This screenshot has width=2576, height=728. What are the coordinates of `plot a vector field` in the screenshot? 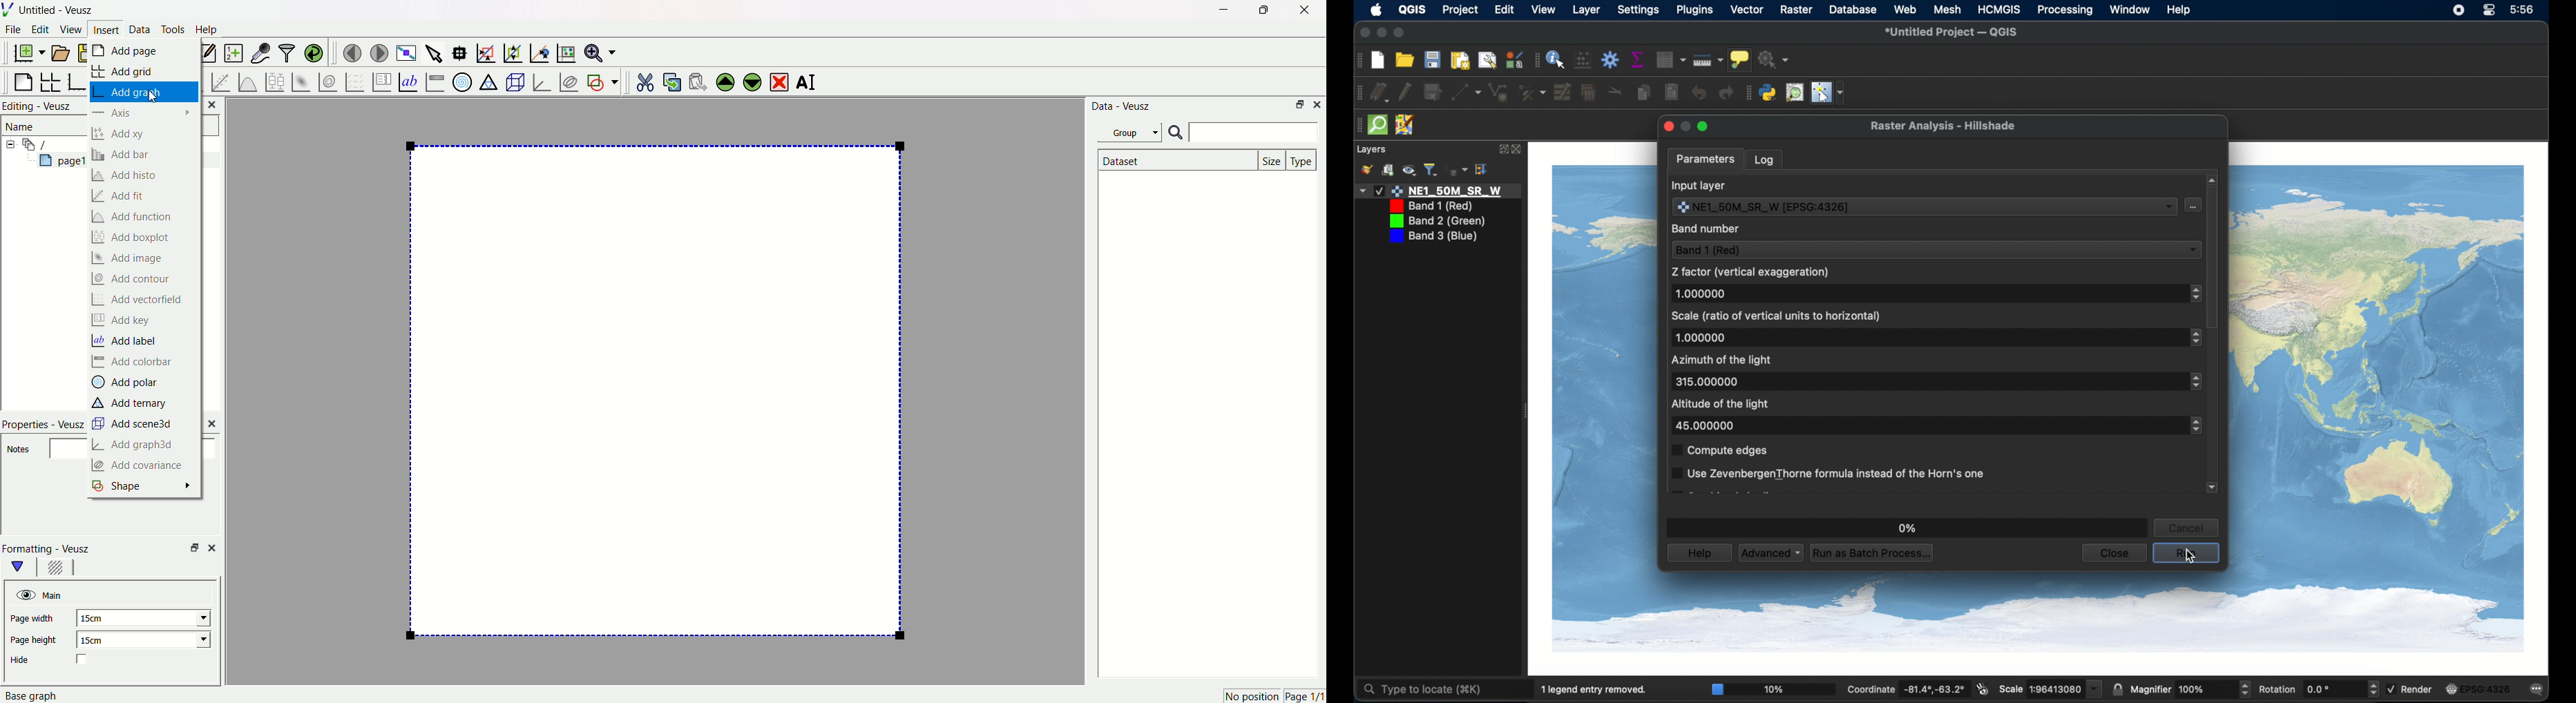 It's located at (352, 81).